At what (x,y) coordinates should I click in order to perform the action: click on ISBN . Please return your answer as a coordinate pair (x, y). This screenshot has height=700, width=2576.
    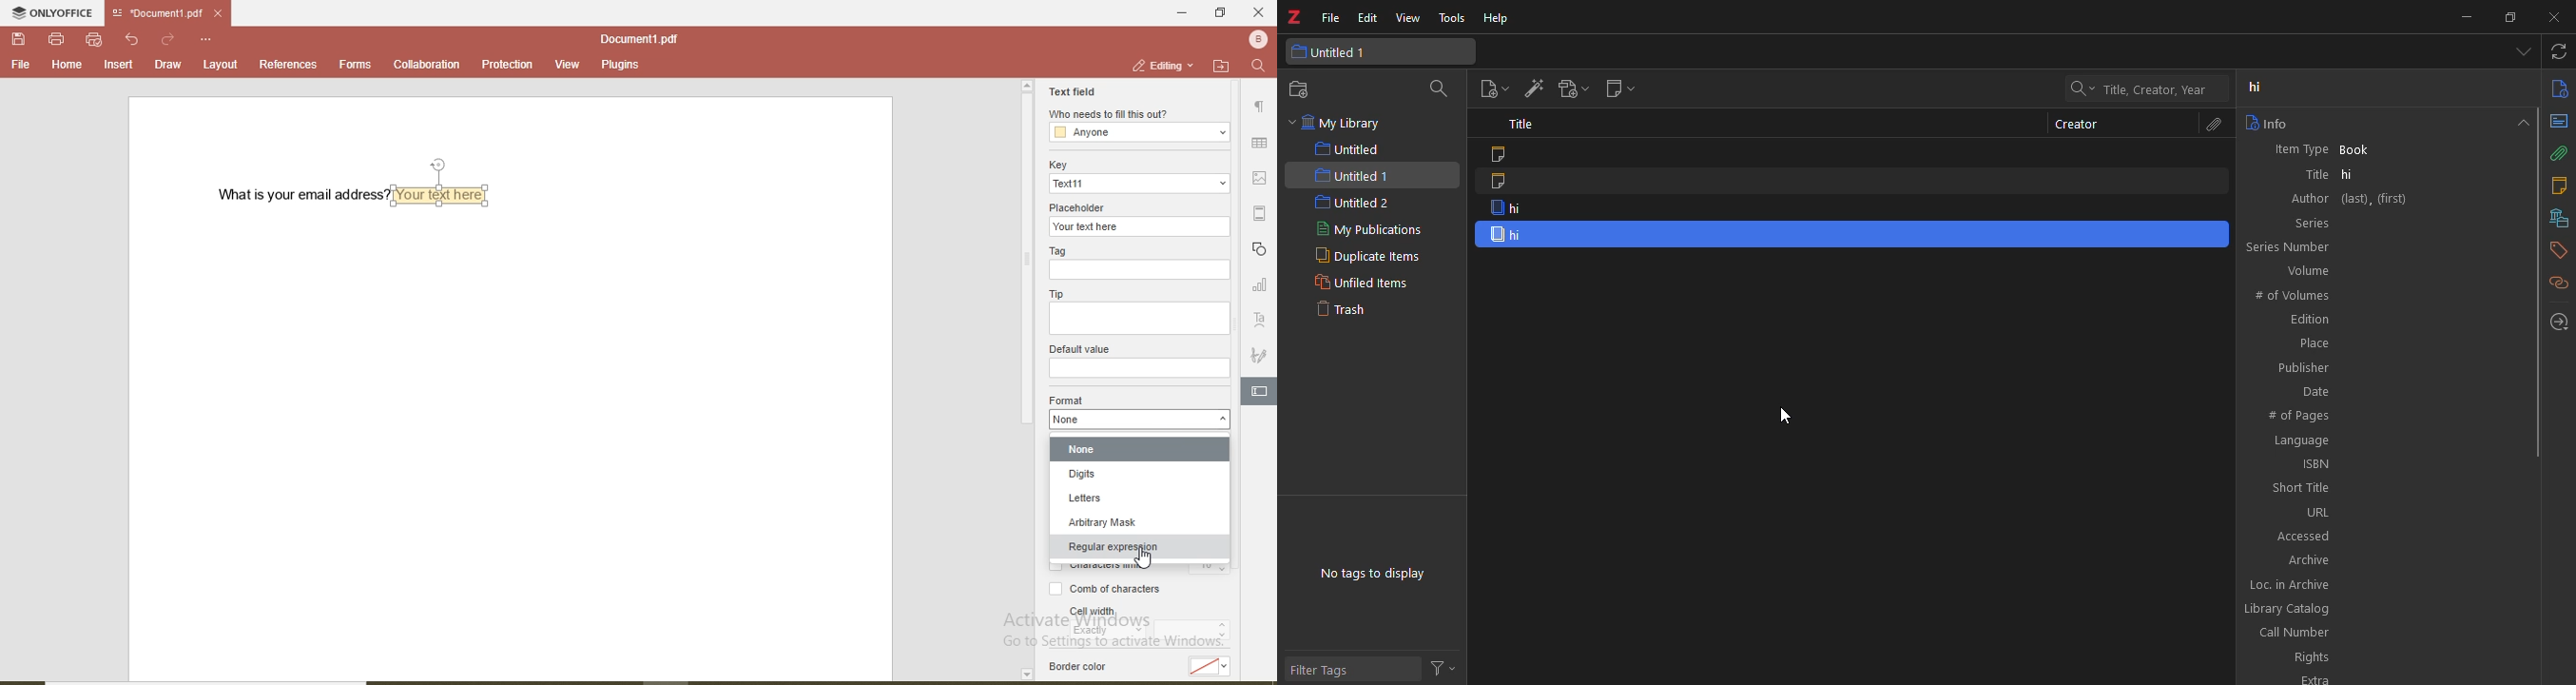
    Looking at the image, I should click on (2309, 465).